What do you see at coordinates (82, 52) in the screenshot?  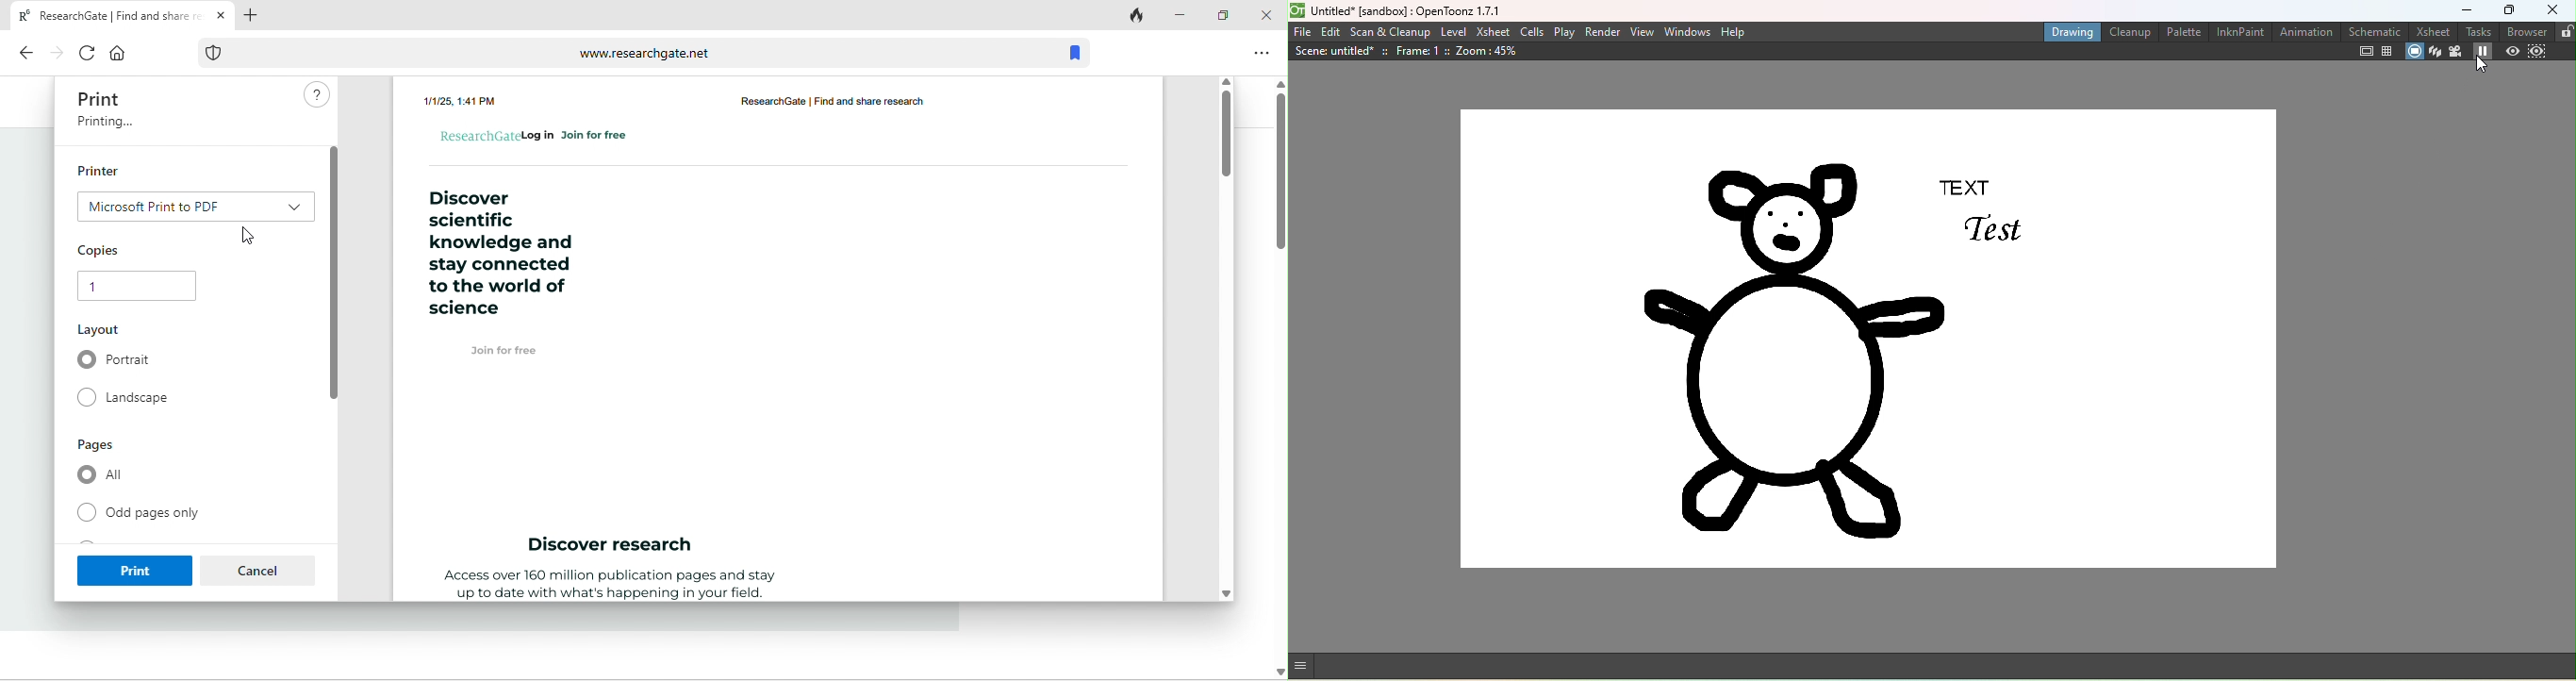 I see `refresh` at bounding box center [82, 52].